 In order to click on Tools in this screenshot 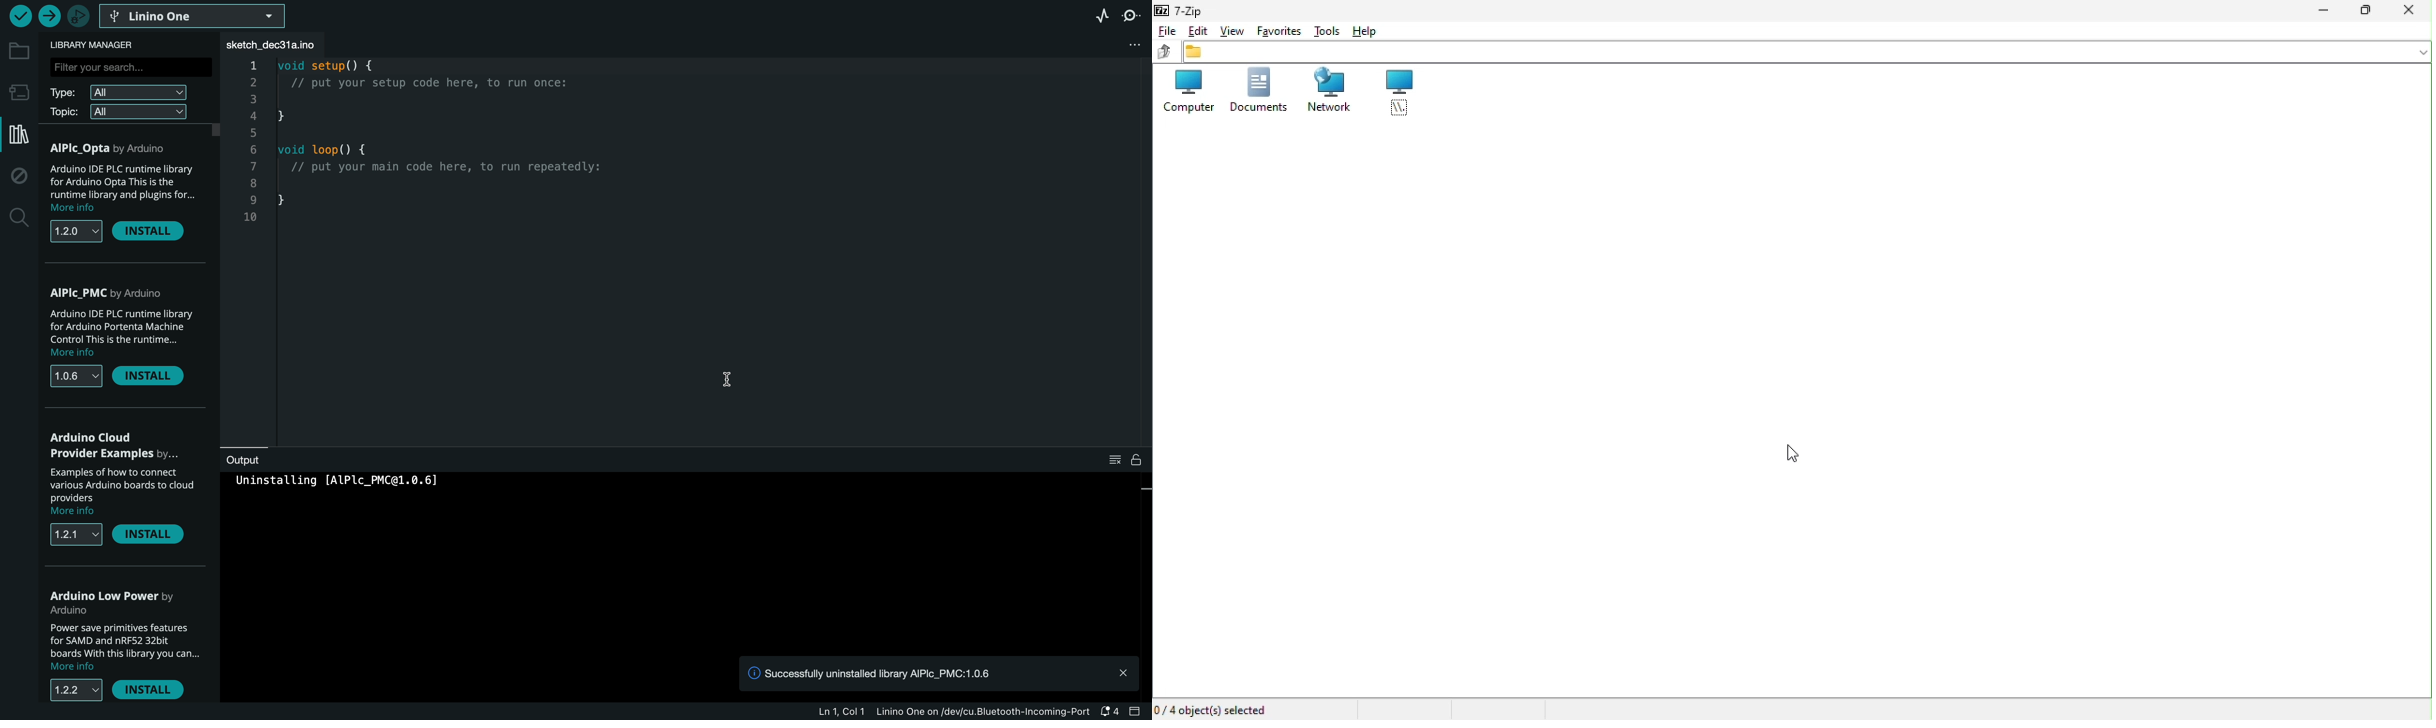, I will do `click(1326, 31)`.